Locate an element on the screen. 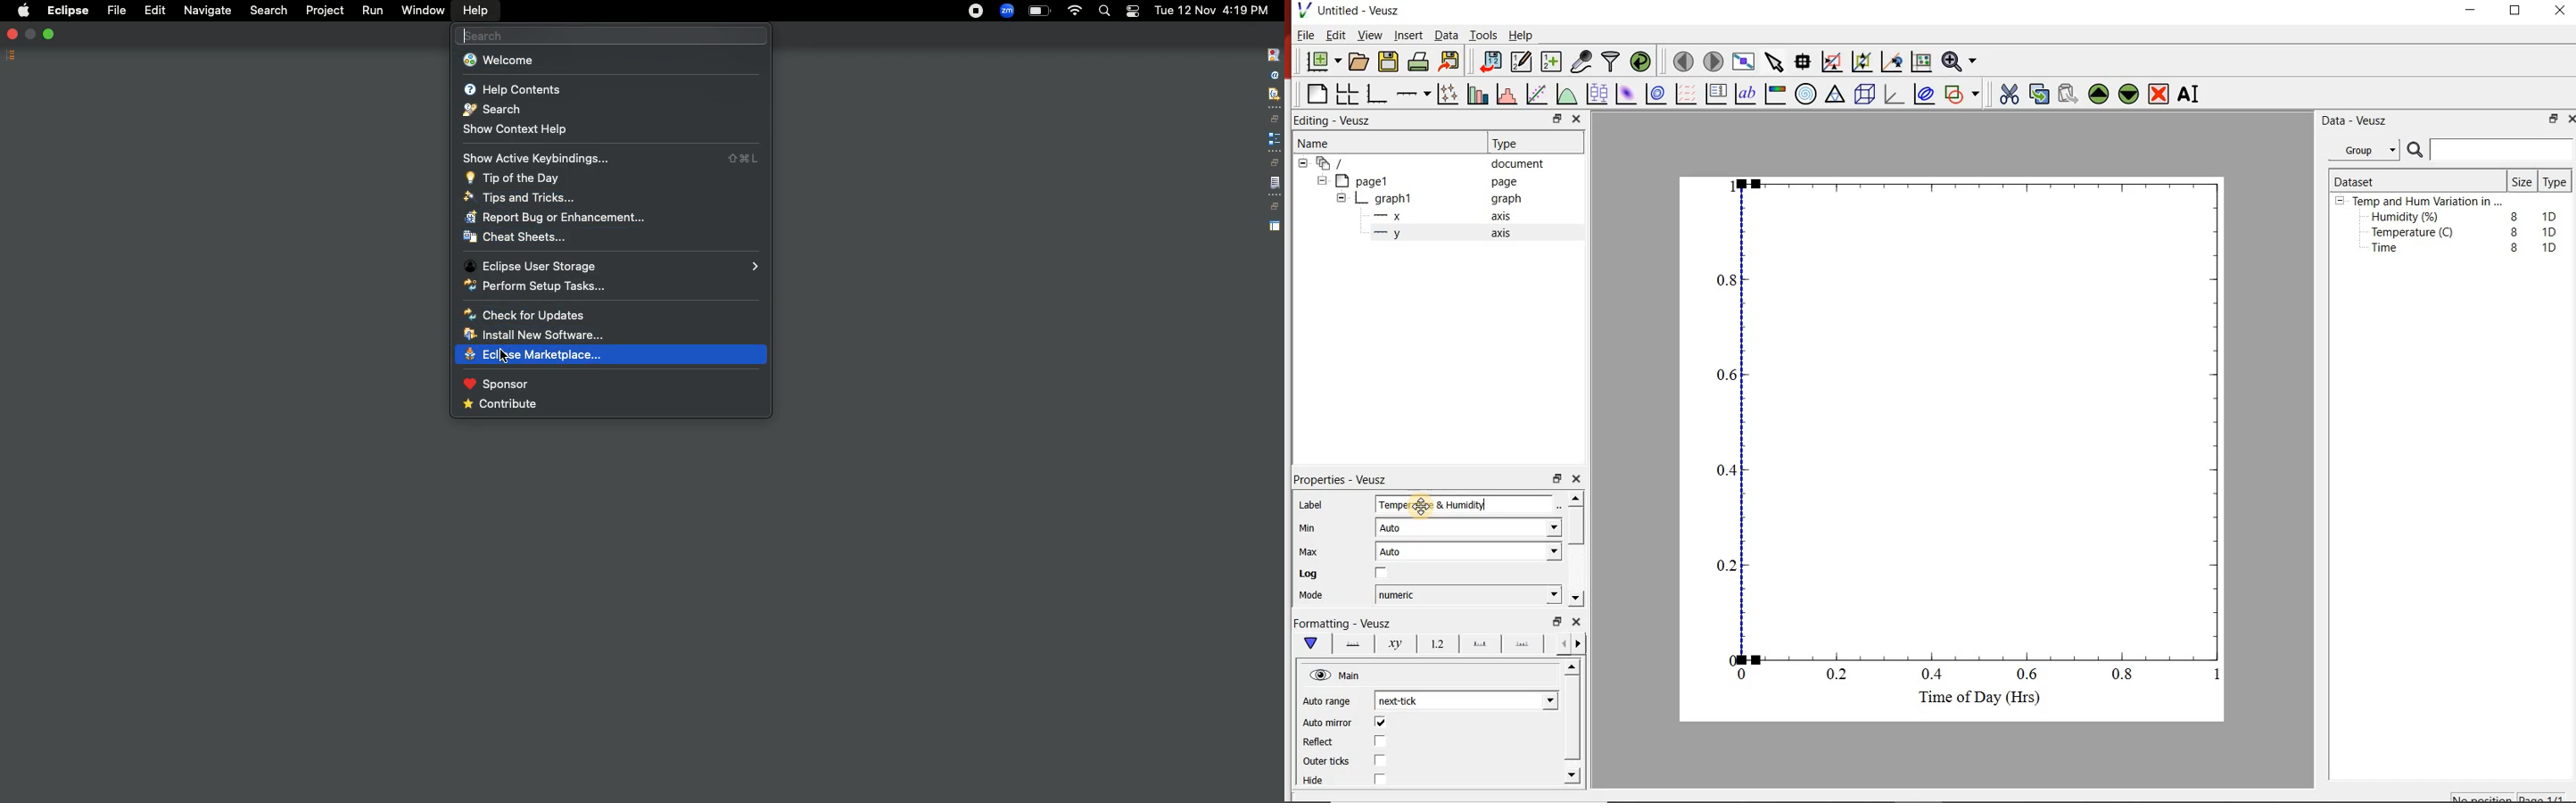 This screenshot has width=2576, height=812. 1 is located at coordinates (2212, 678).